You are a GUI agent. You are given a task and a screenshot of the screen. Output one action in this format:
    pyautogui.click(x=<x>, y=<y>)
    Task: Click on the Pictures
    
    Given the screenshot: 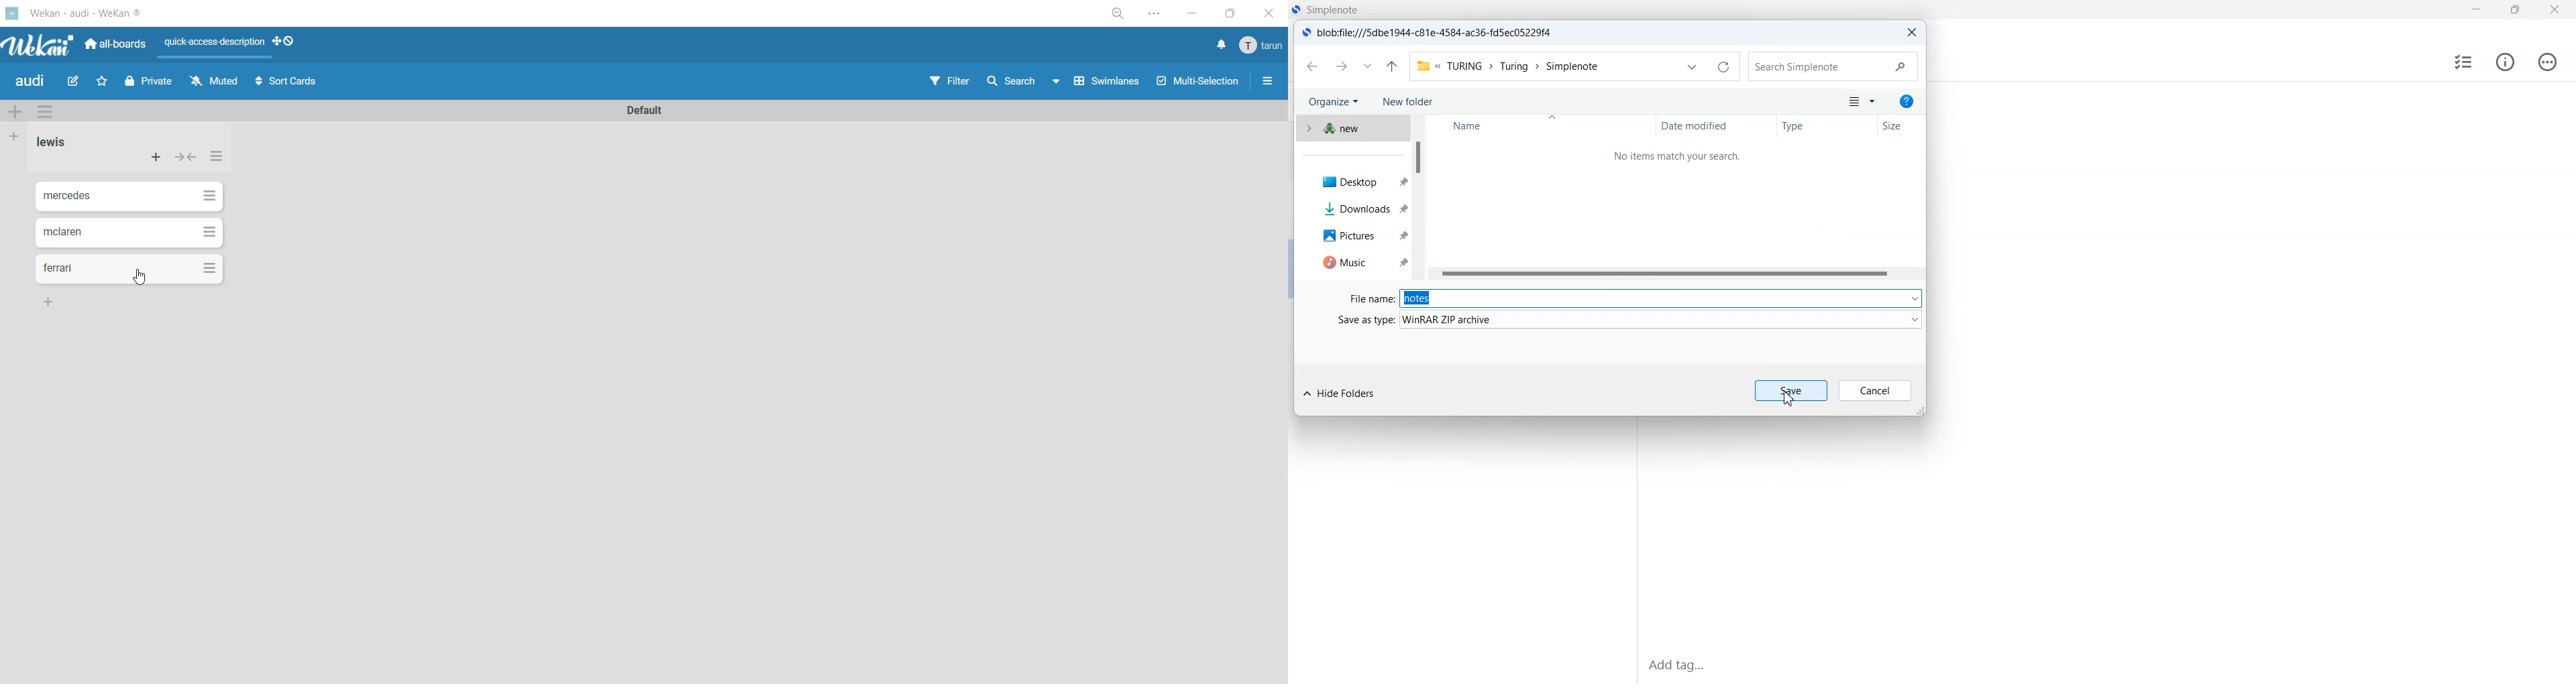 What is the action you would take?
    pyautogui.click(x=1358, y=235)
    